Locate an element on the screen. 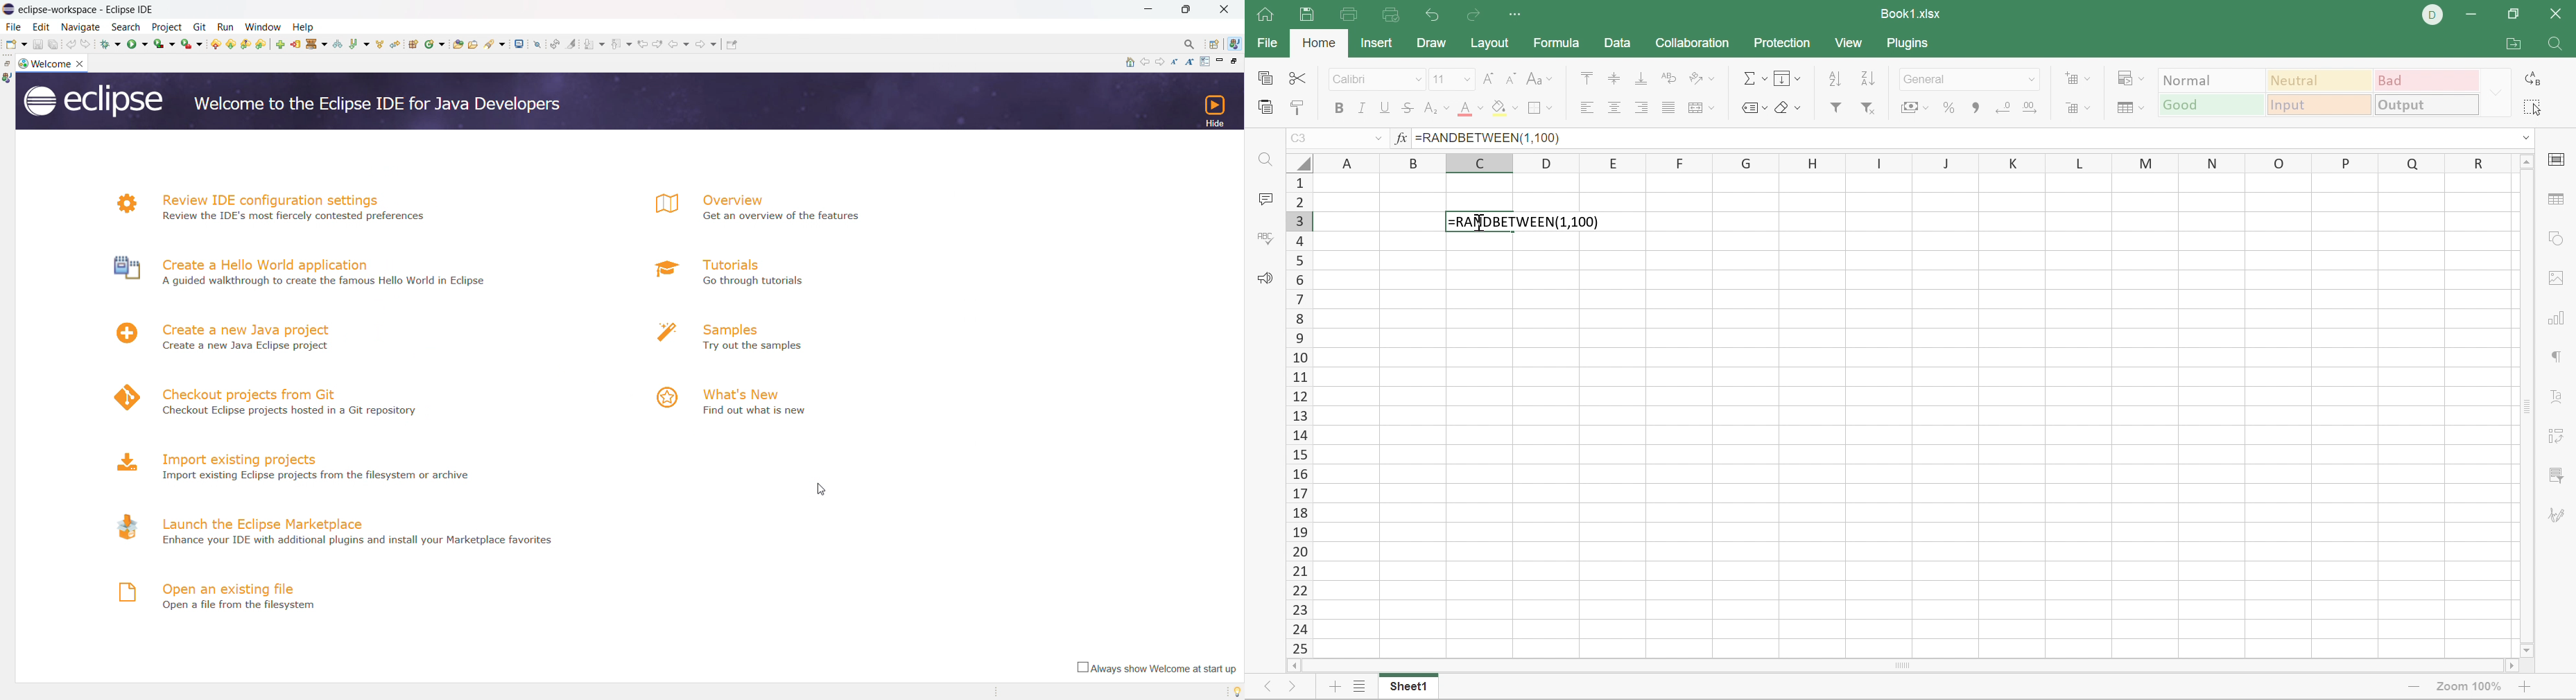  Normal is located at coordinates (2211, 79).